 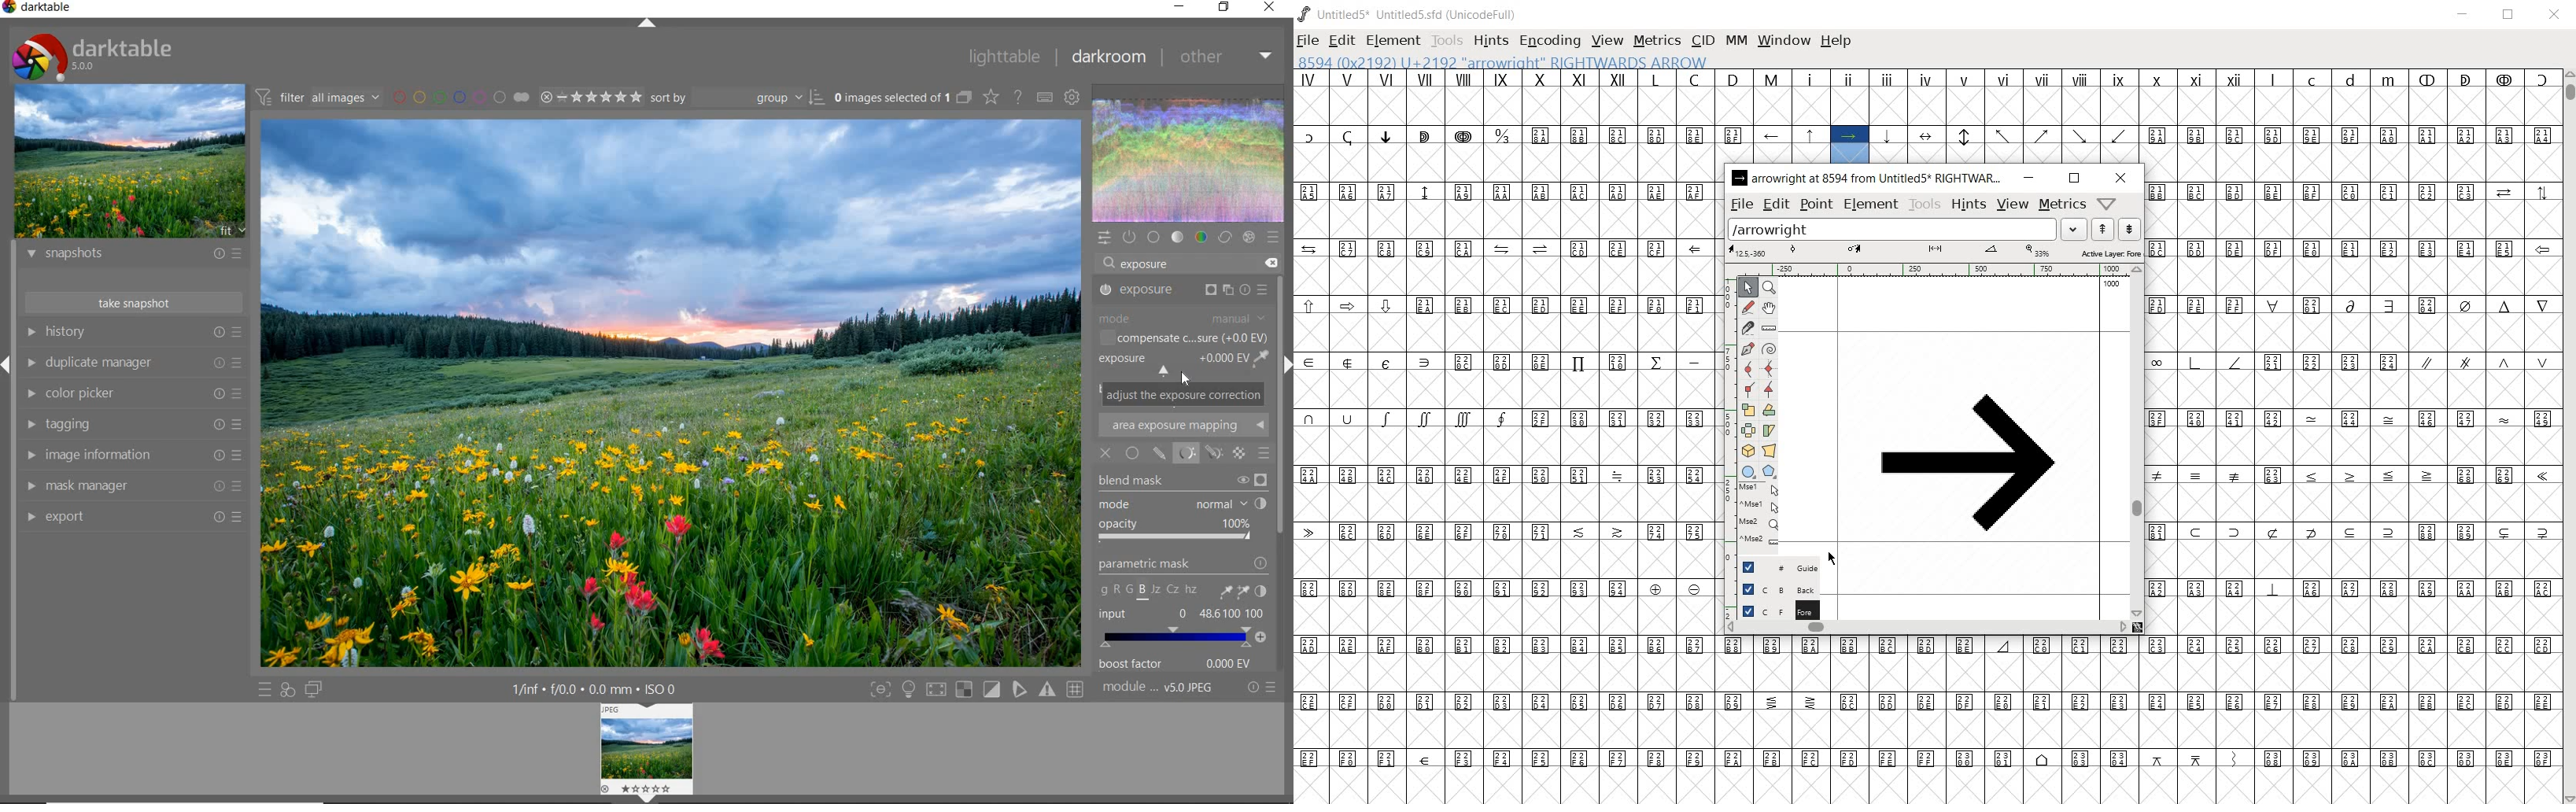 What do you see at coordinates (1108, 452) in the screenshot?
I see `OFF` at bounding box center [1108, 452].